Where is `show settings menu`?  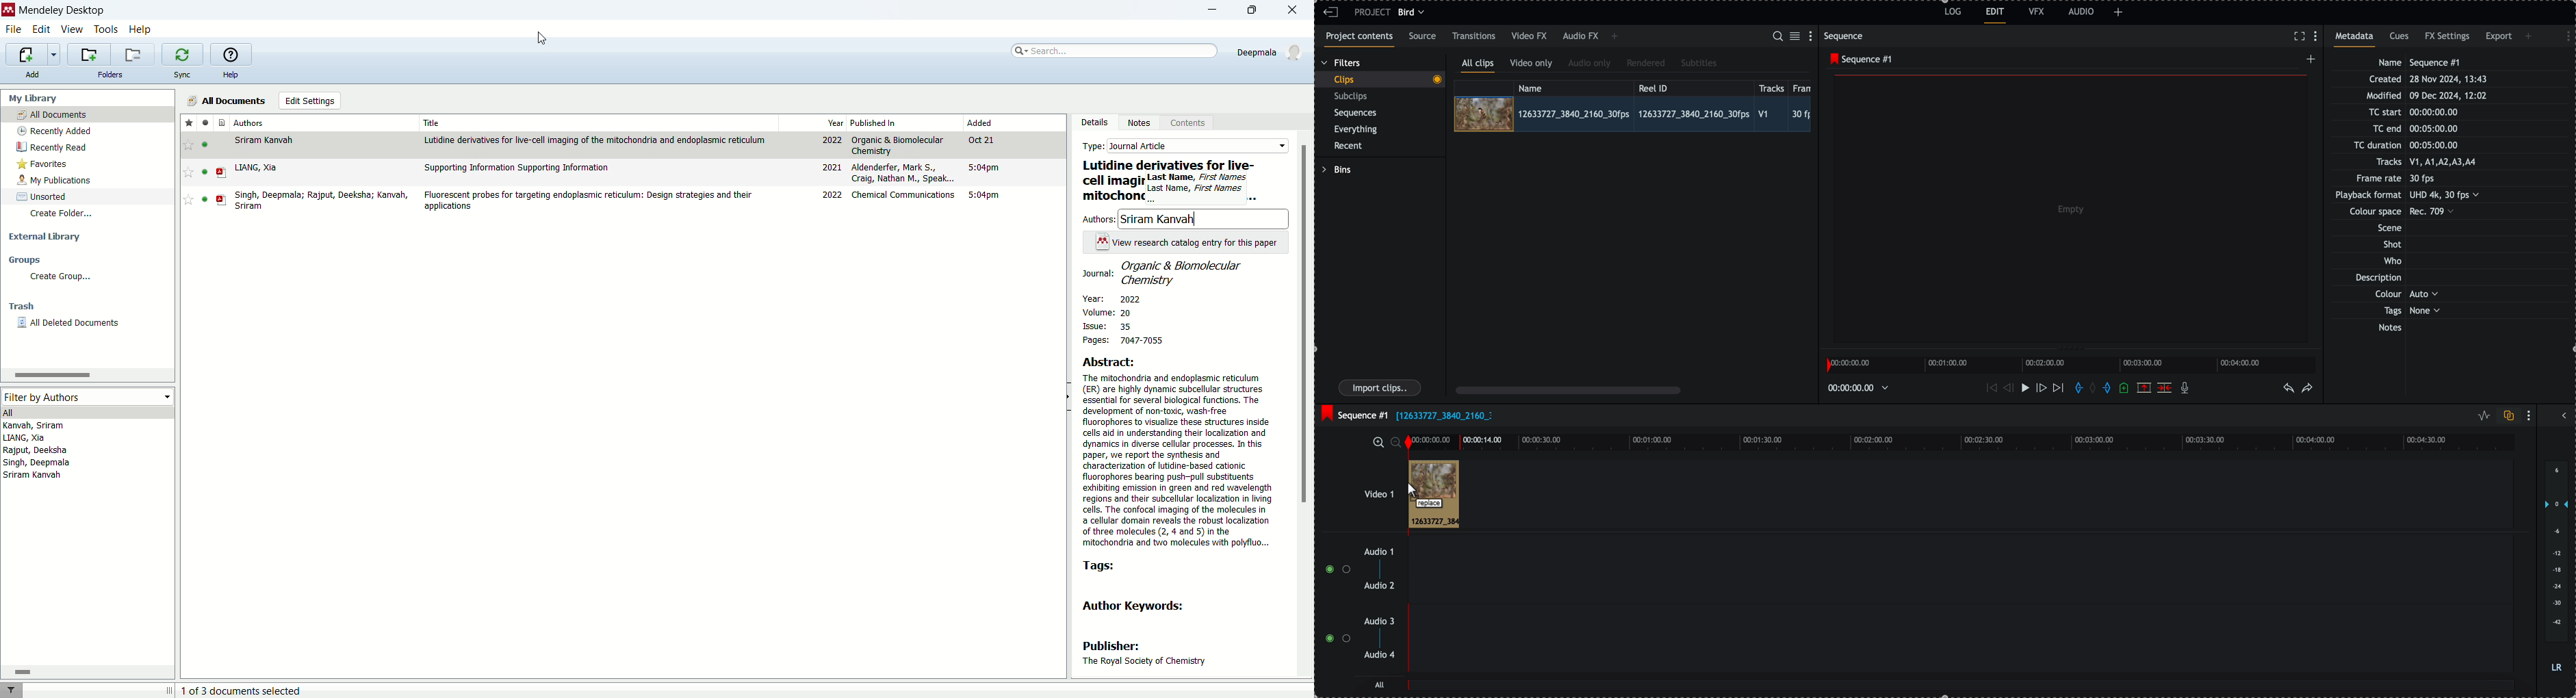
show settings menu is located at coordinates (1813, 35).